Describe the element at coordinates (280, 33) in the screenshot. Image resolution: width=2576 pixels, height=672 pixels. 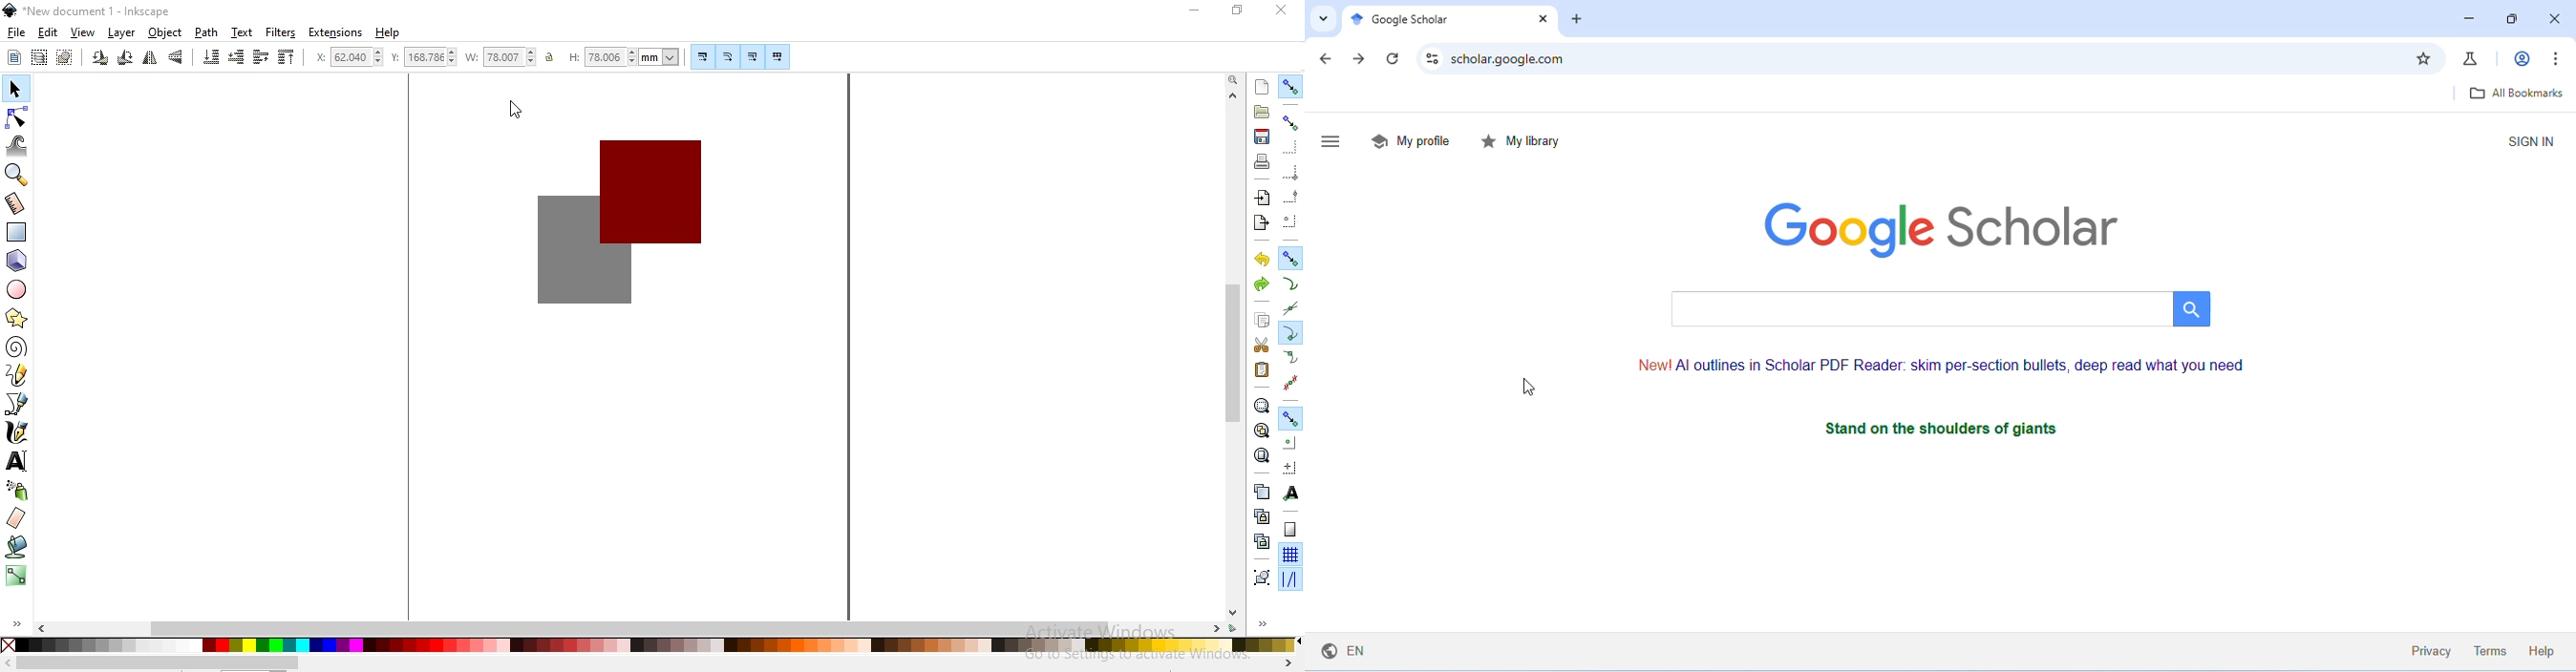
I see `filters` at that location.